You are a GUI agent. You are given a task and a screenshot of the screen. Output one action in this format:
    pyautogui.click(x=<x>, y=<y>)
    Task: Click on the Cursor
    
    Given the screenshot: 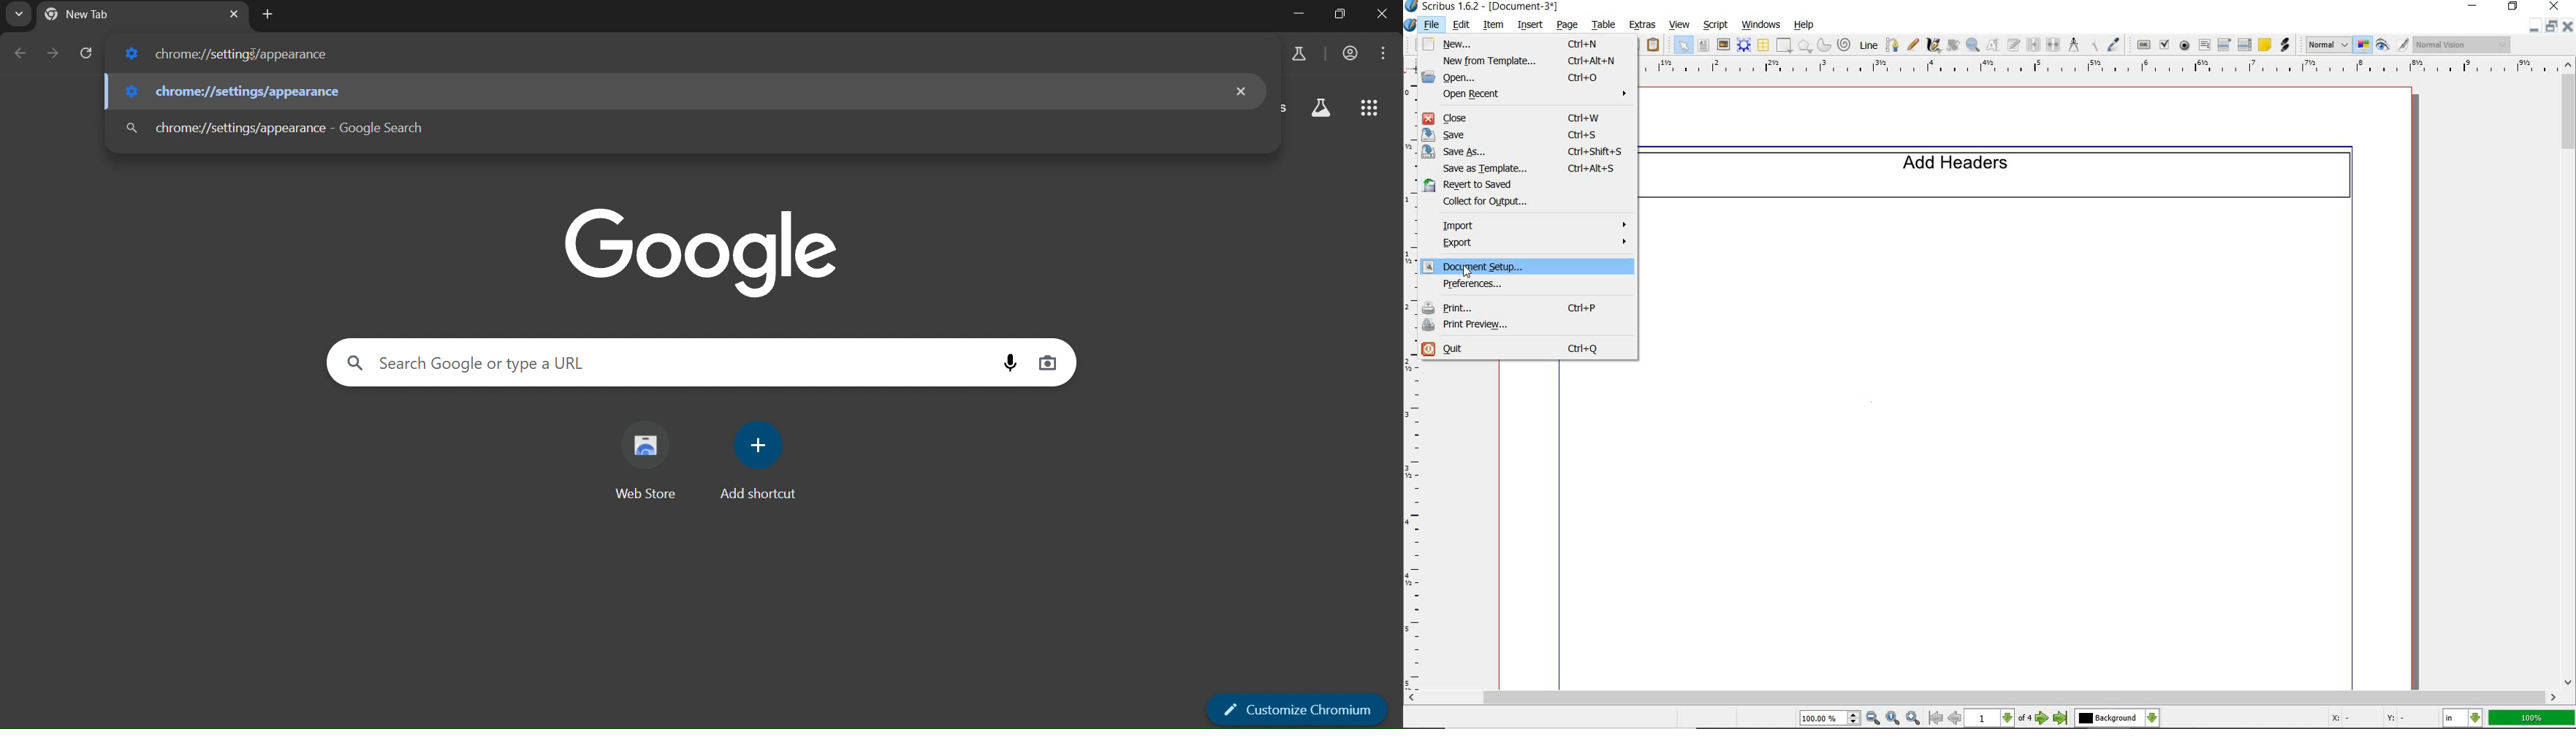 What is the action you would take?
    pyautogui.click(x=1467, y=272)
    